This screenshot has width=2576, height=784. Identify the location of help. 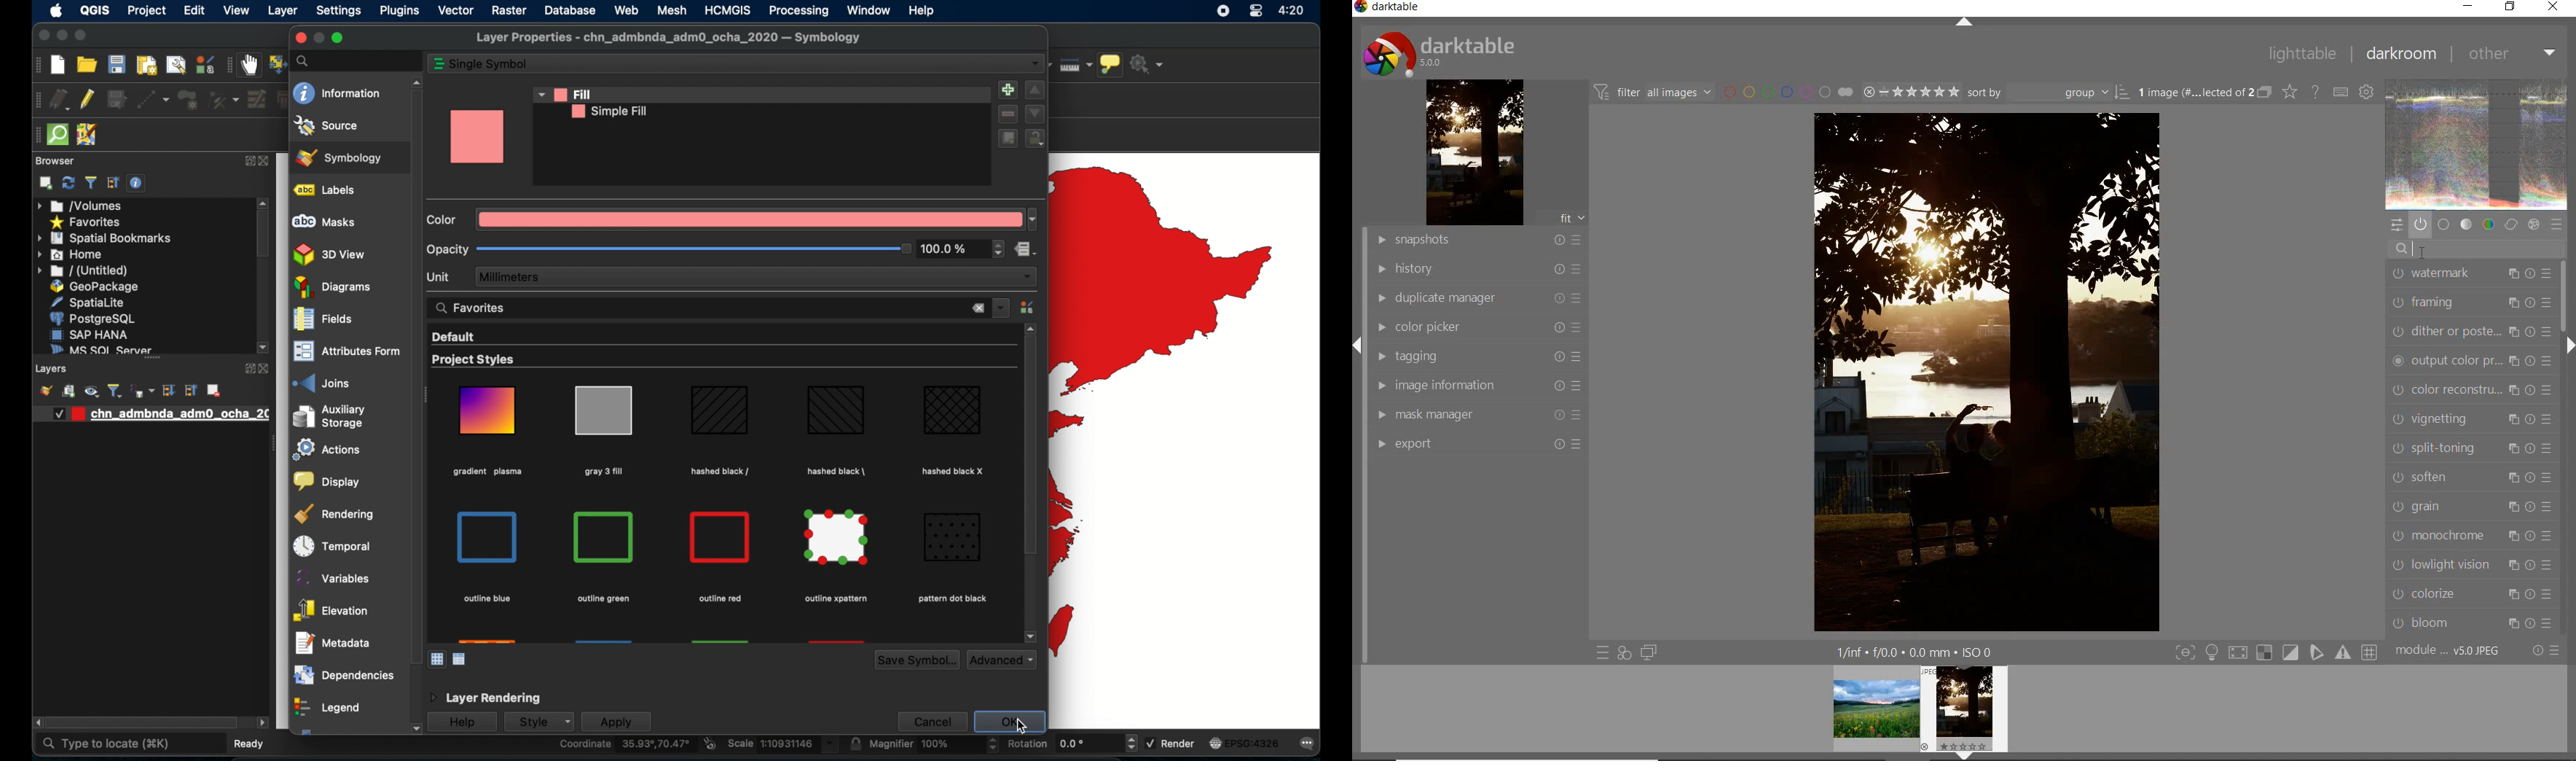
(461, 723).